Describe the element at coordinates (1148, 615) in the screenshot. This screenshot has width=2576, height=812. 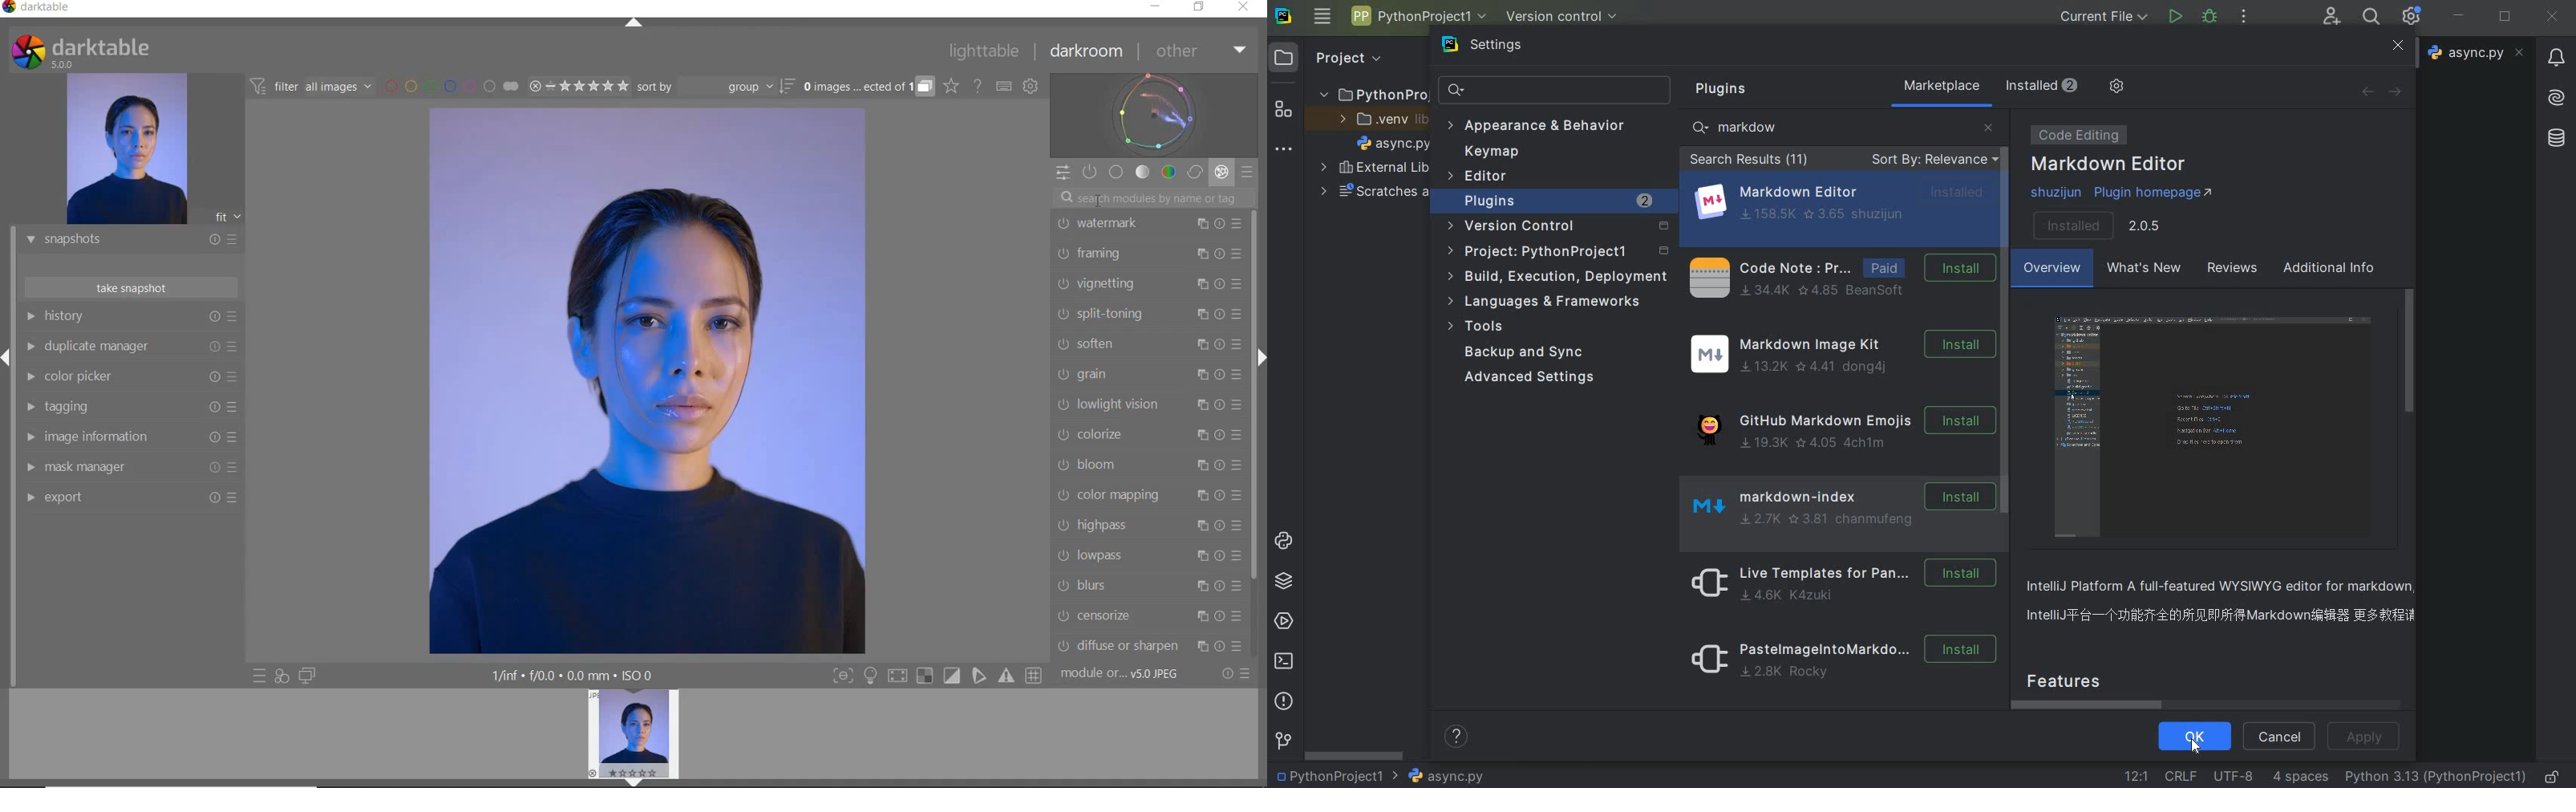
I see `CENSORIZE` at that location.